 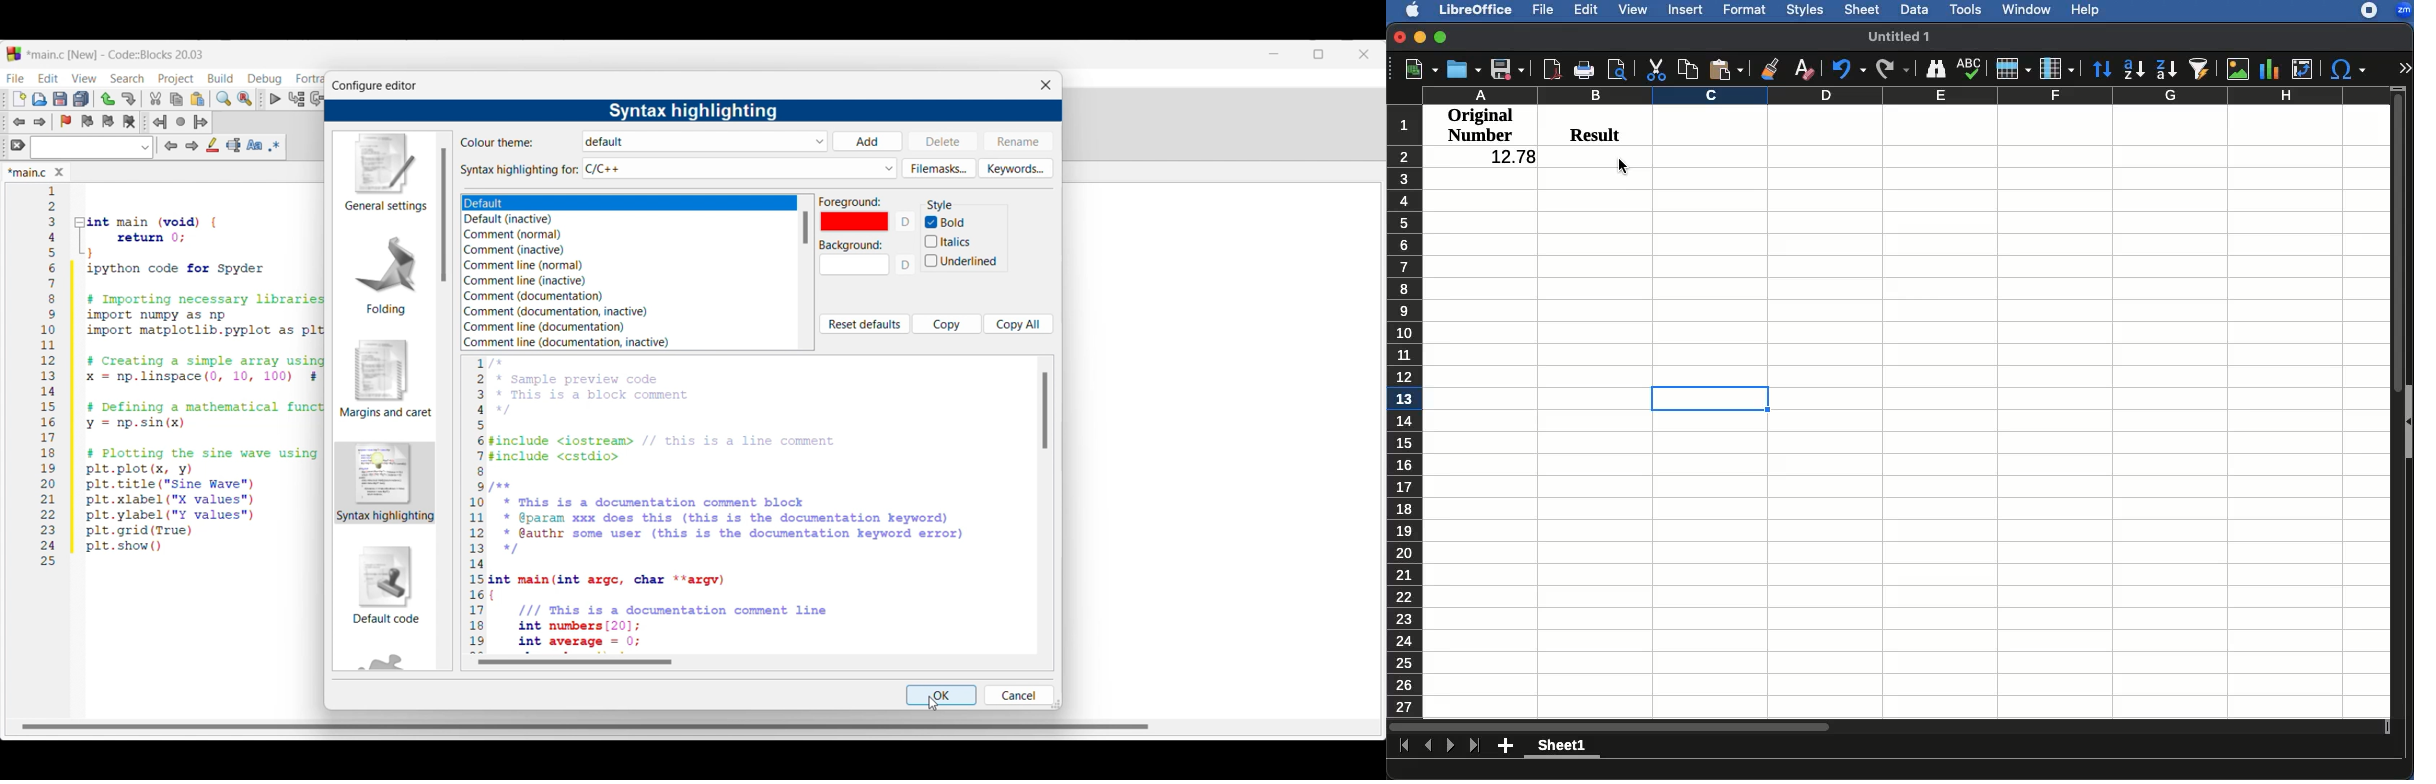 I want to click on Run to cursor, so click(x=297, y=98).